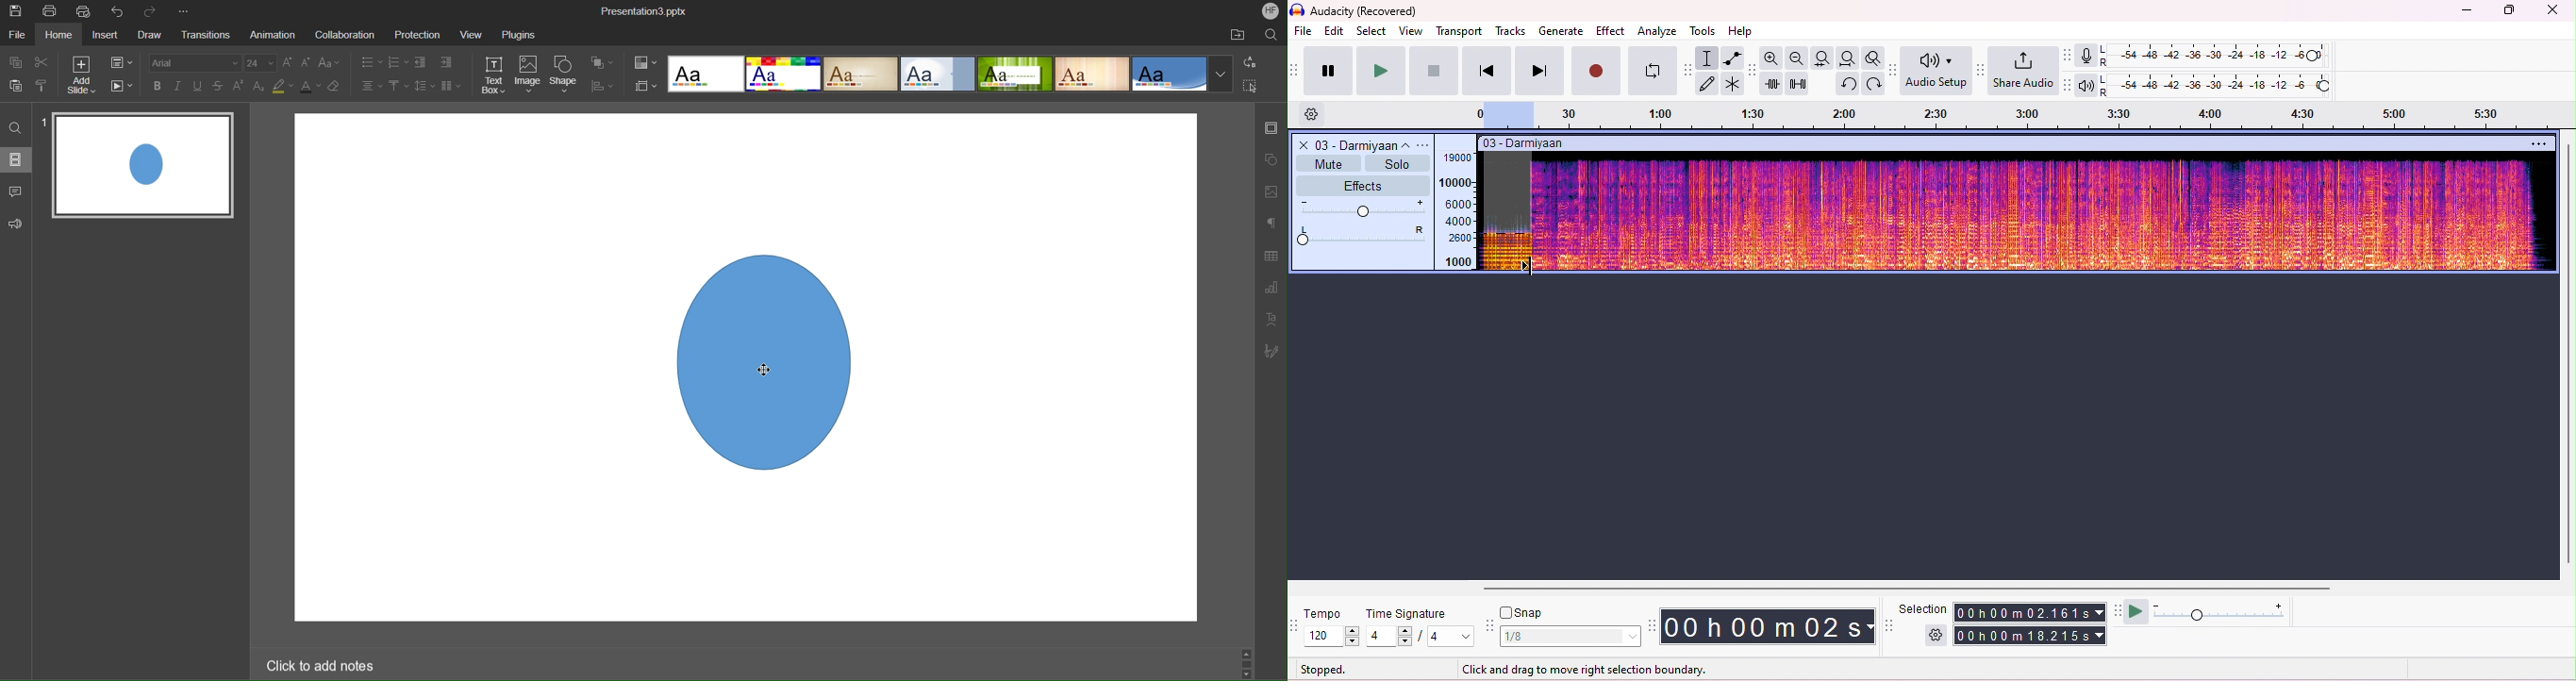 The width and height of the screenshot is (2576, 700). I want to click on Bullet List, so click(371, 64).